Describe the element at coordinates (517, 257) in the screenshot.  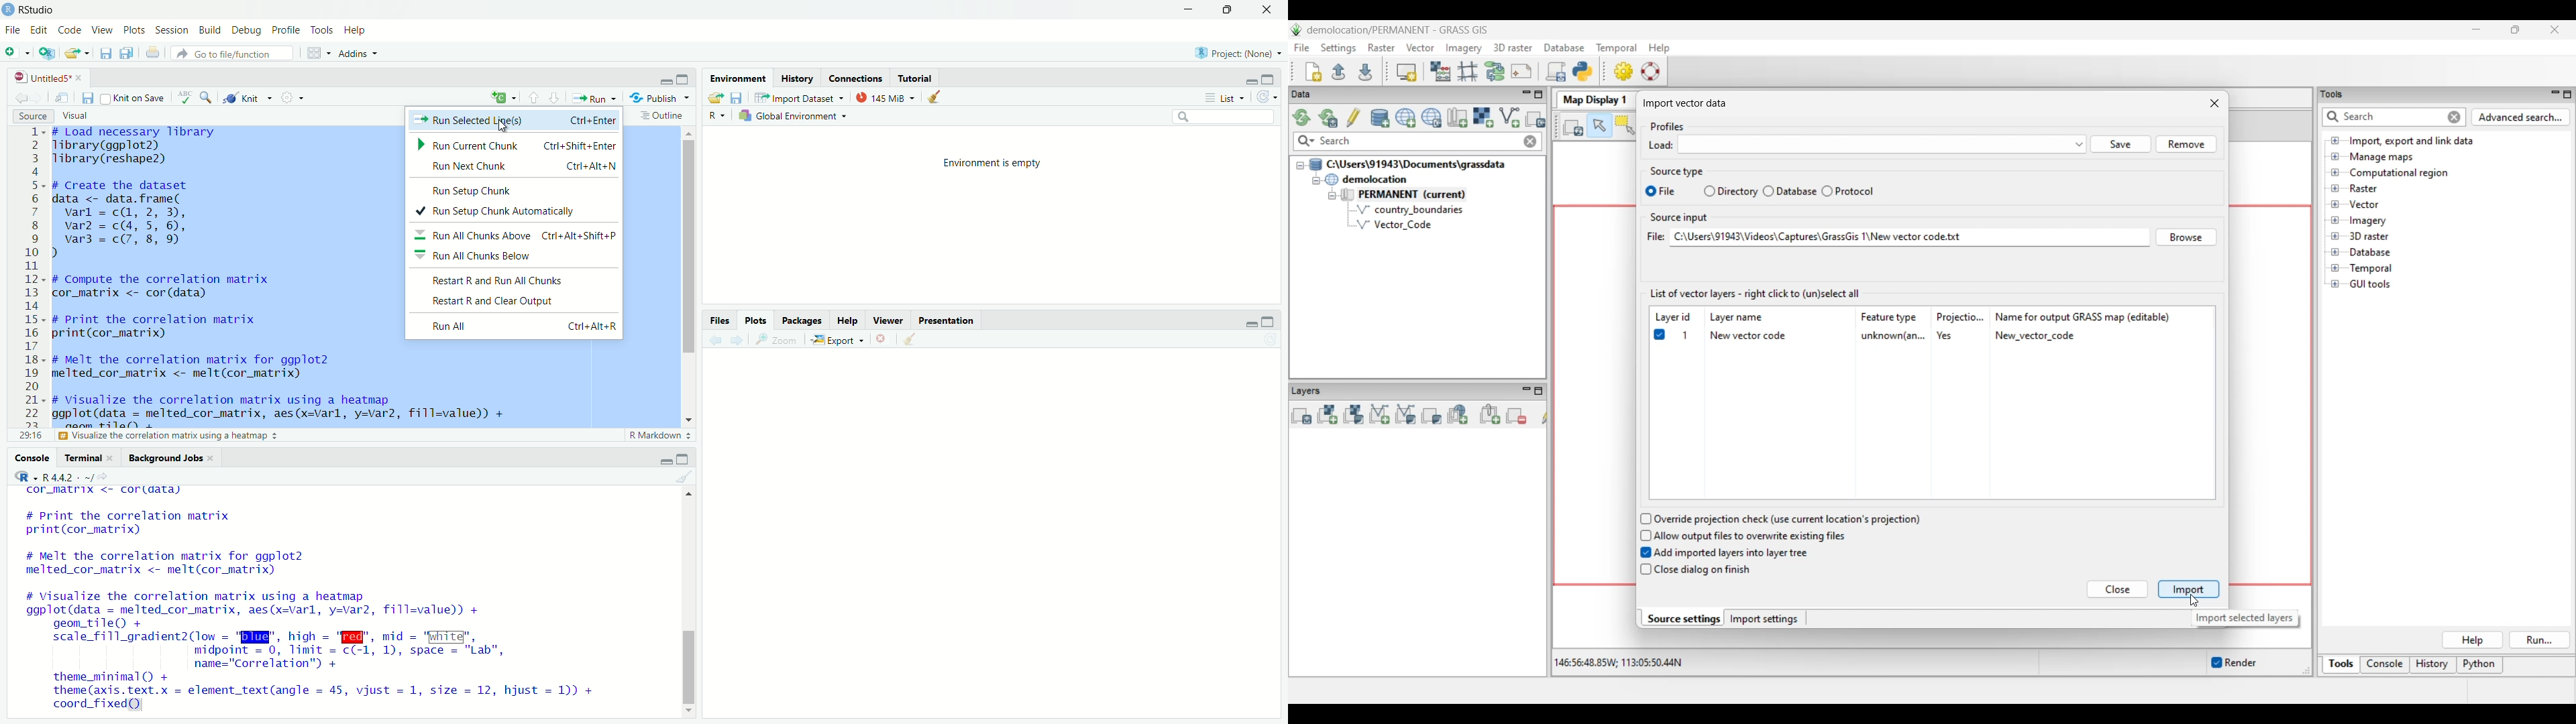
I see `run all chunks below` at that location.